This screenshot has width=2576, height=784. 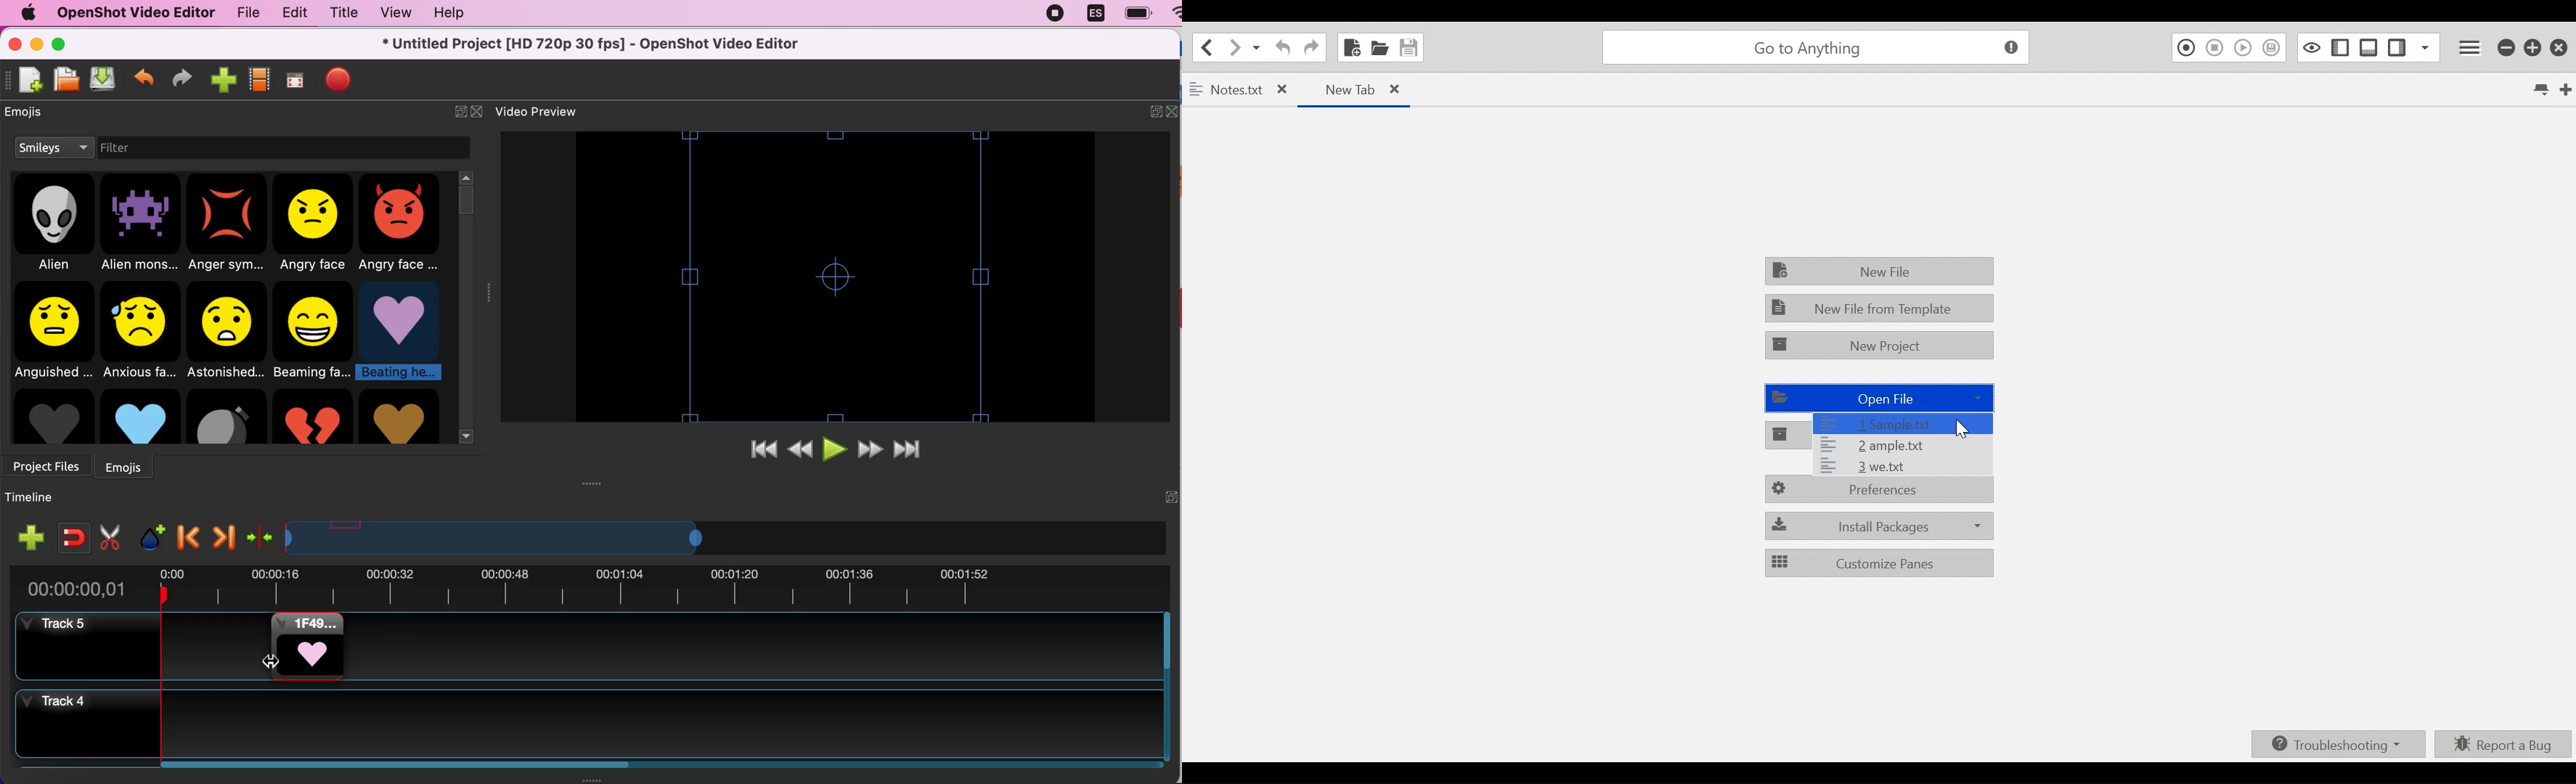 What do you see at coordinates (2342, 47) in the screenshot?
I see `Show/Hide Left Pane` at bounding box center [2342, 47].